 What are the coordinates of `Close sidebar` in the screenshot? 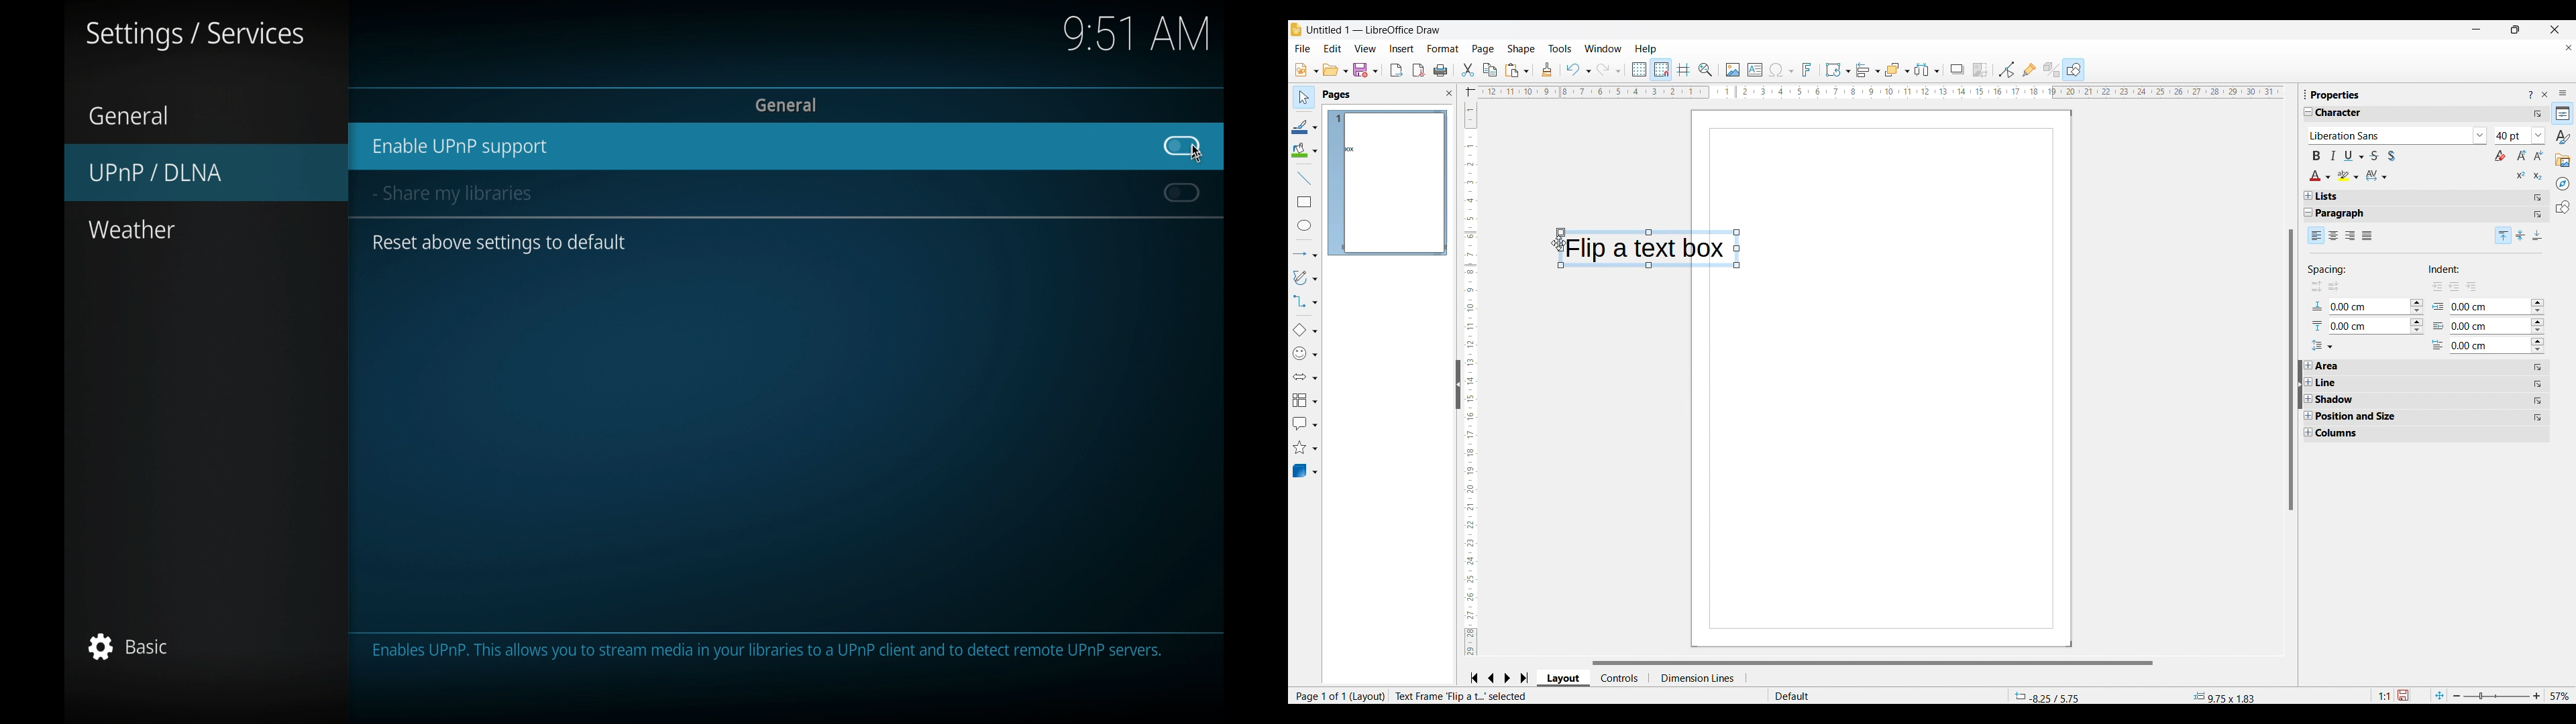 It's located at (1450, 93).